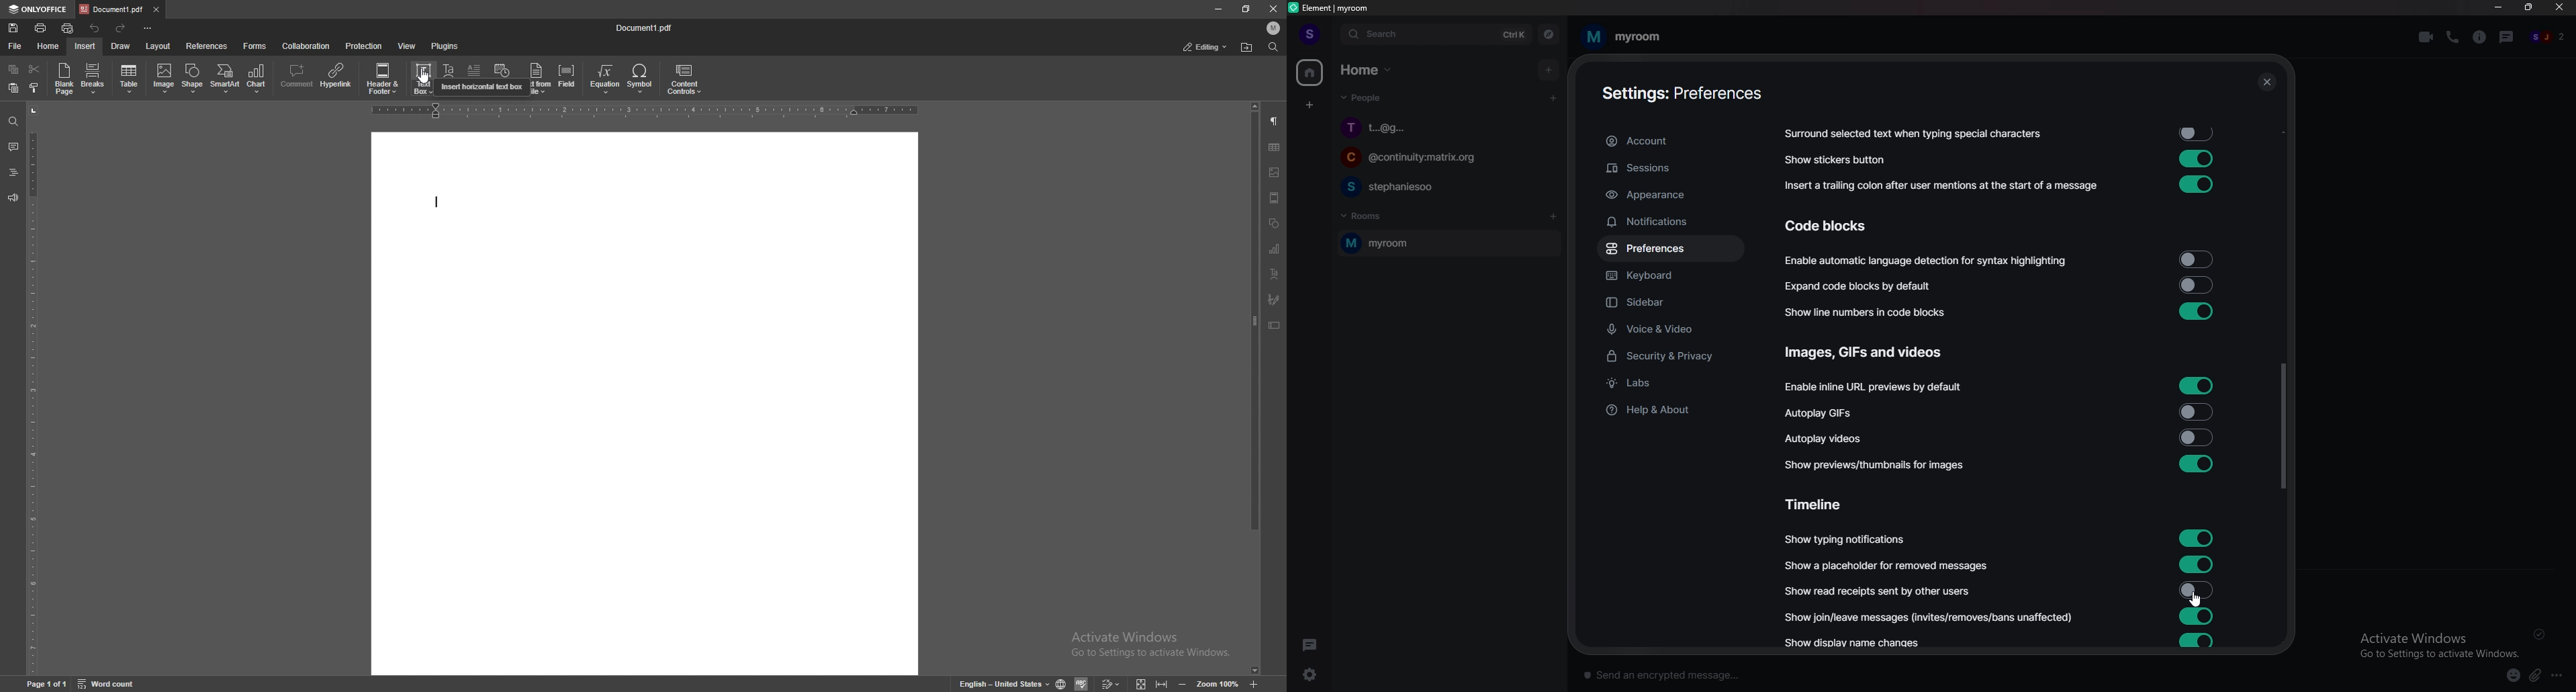  Describe the element at coordinates (1667, 222) in the screenshot. I see `notifications` at that location.